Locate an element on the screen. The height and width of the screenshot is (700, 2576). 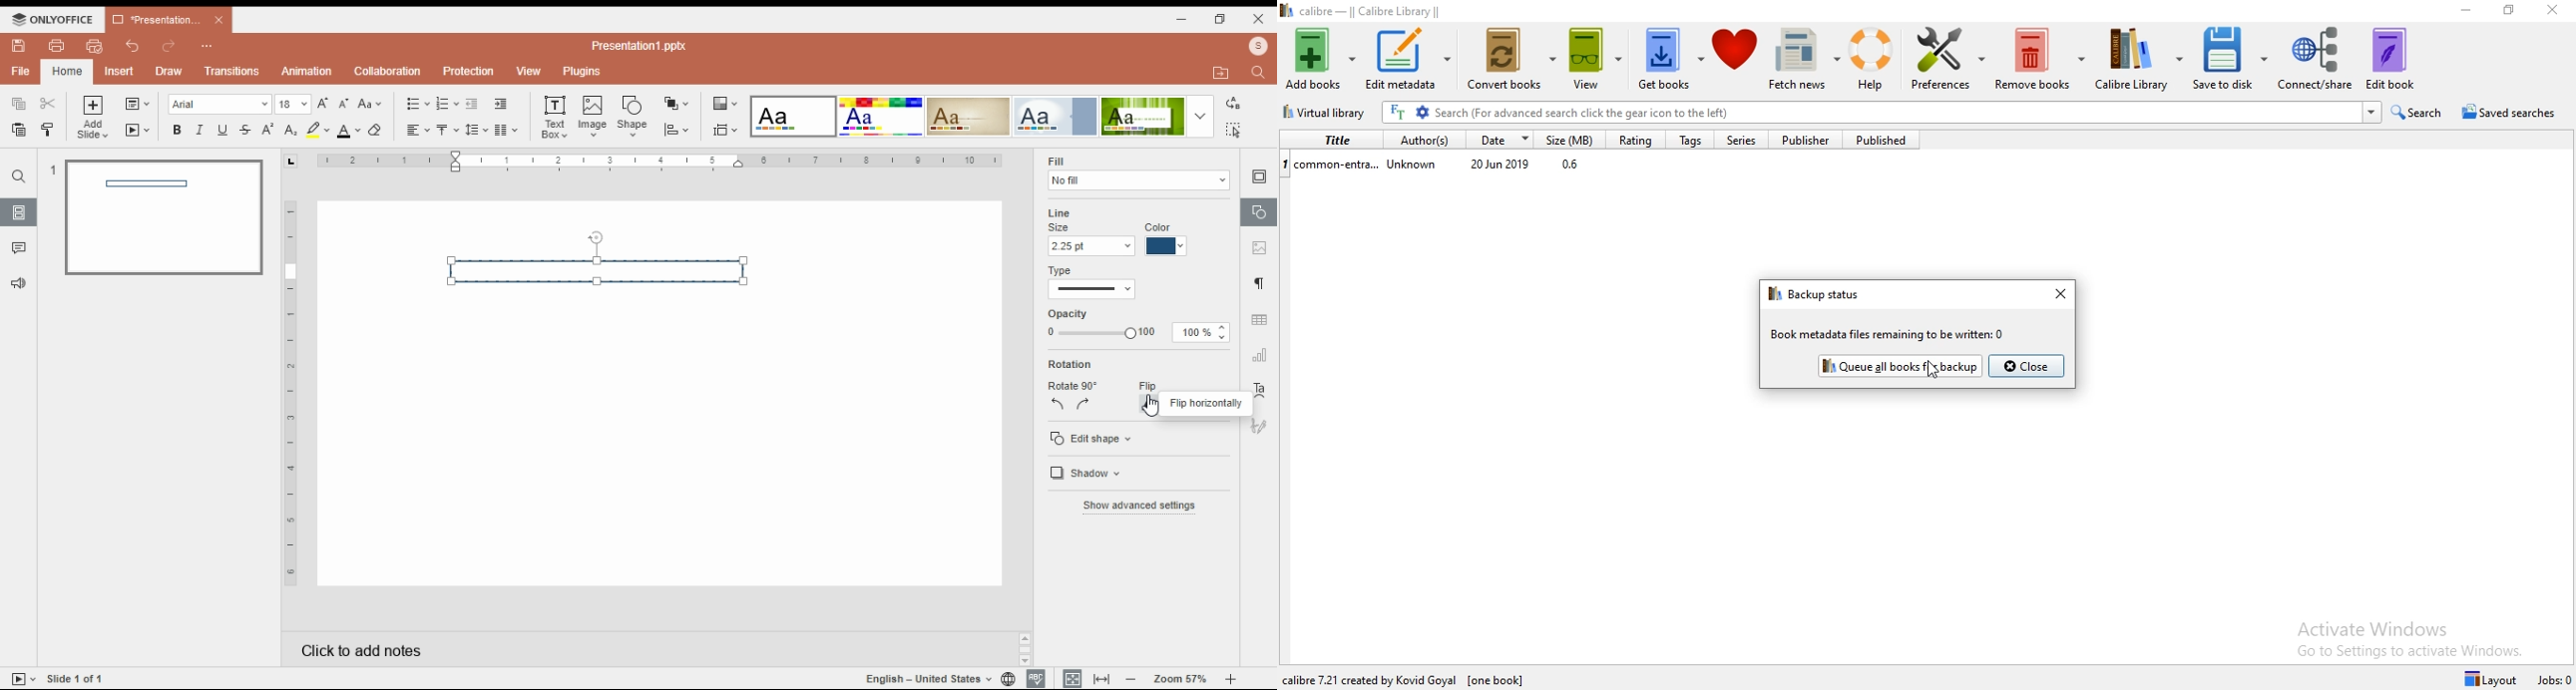
Remove books is located at coordinates (2040, 62).